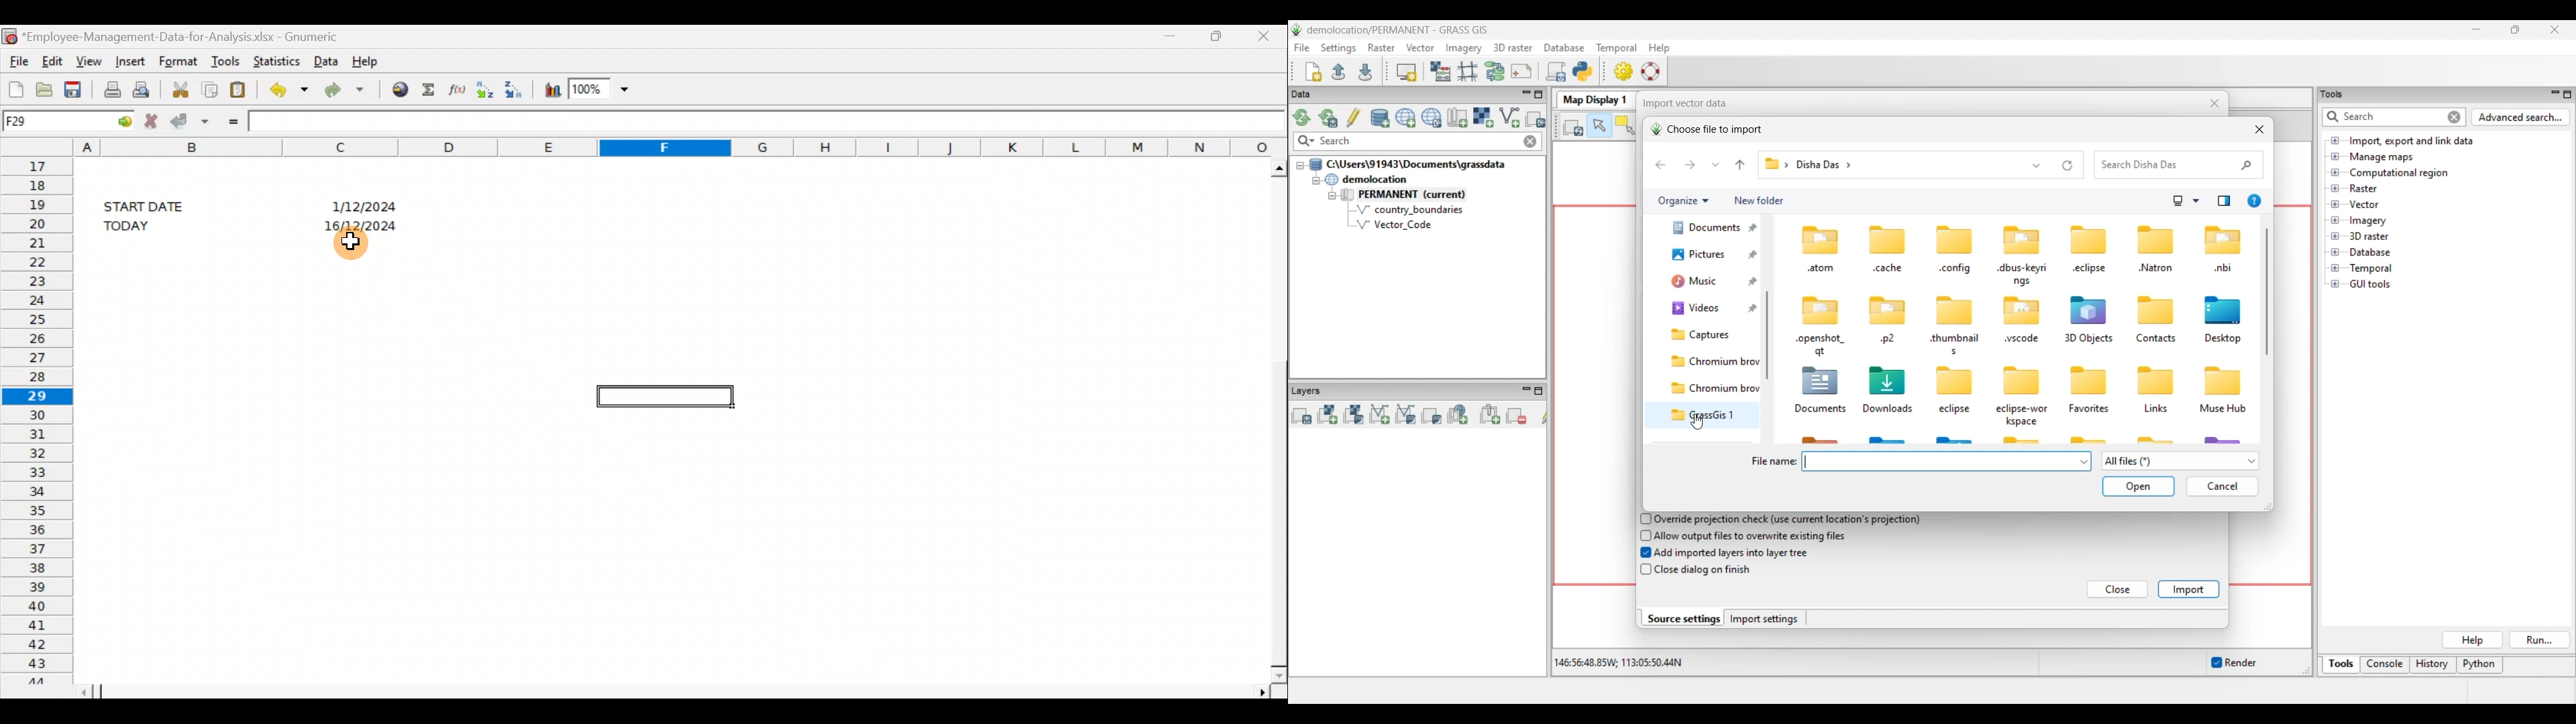 The width and height of the screenshot is (2576, 728). What do you see at coordinates (1169, 37) in the screenshot?
I see `Minimize` at bounding box center [1169, 37].